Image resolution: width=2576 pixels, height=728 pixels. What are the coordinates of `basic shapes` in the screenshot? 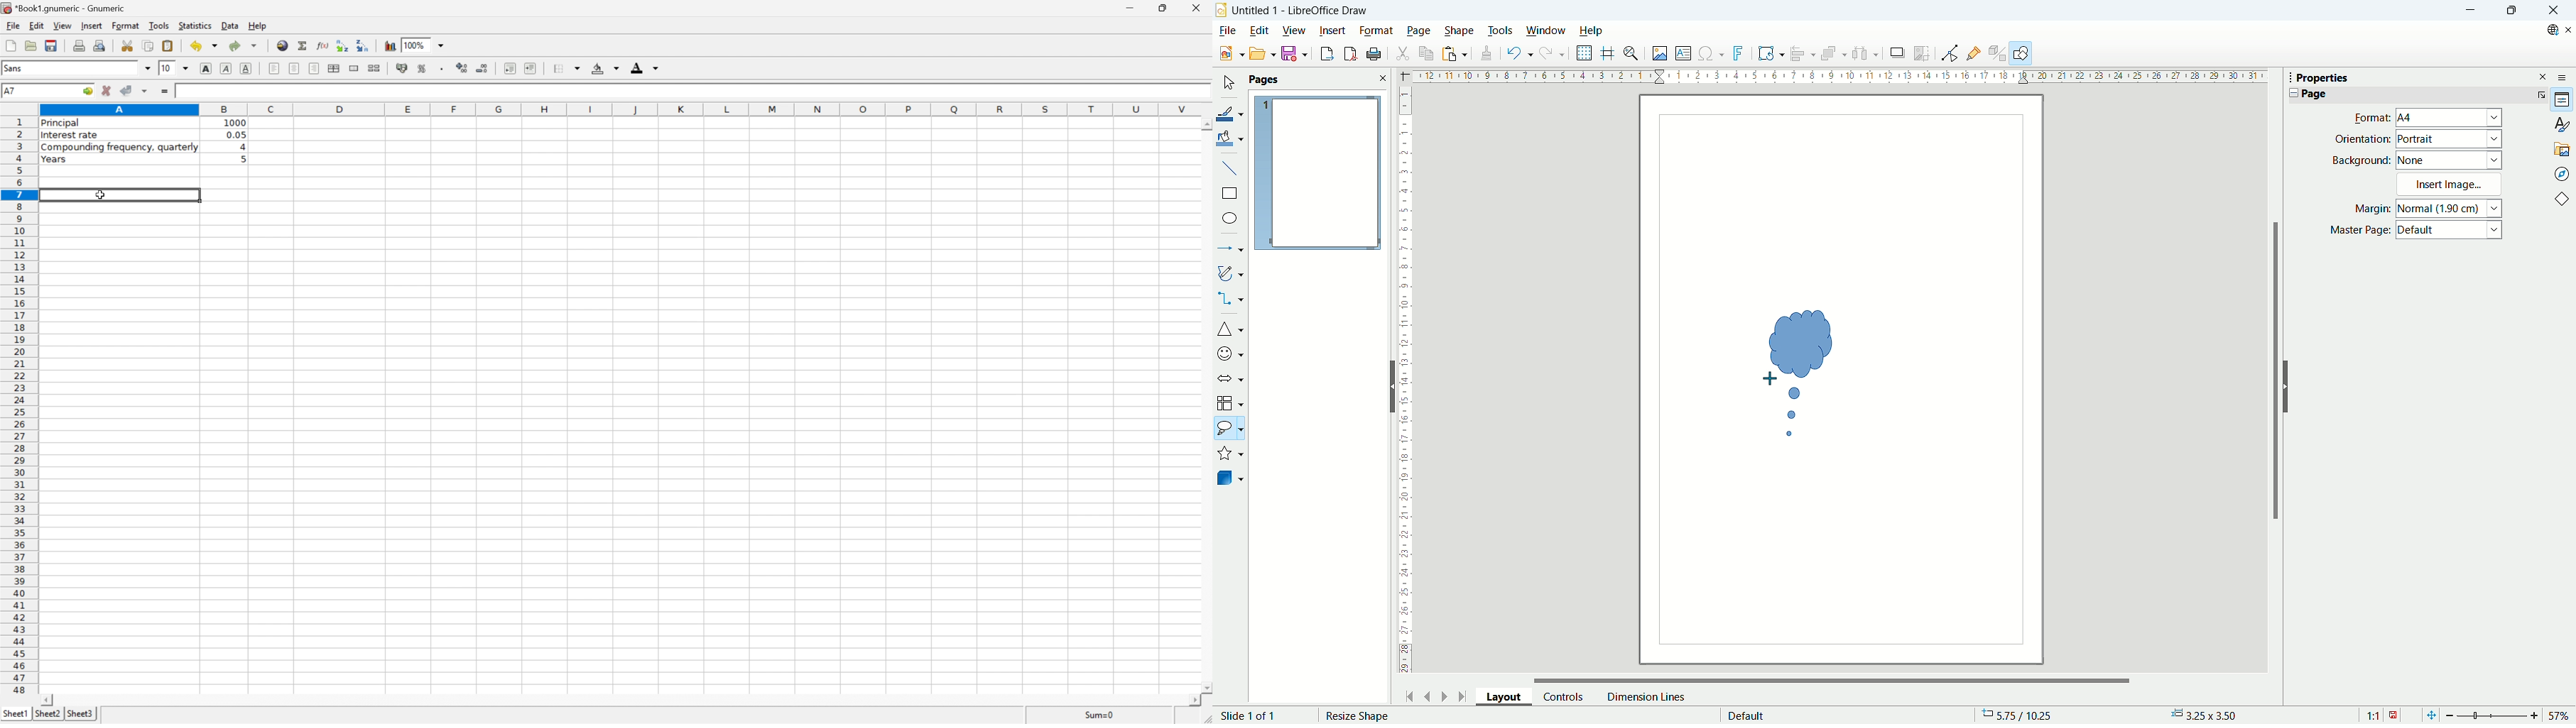 It's located at (2565, 201).